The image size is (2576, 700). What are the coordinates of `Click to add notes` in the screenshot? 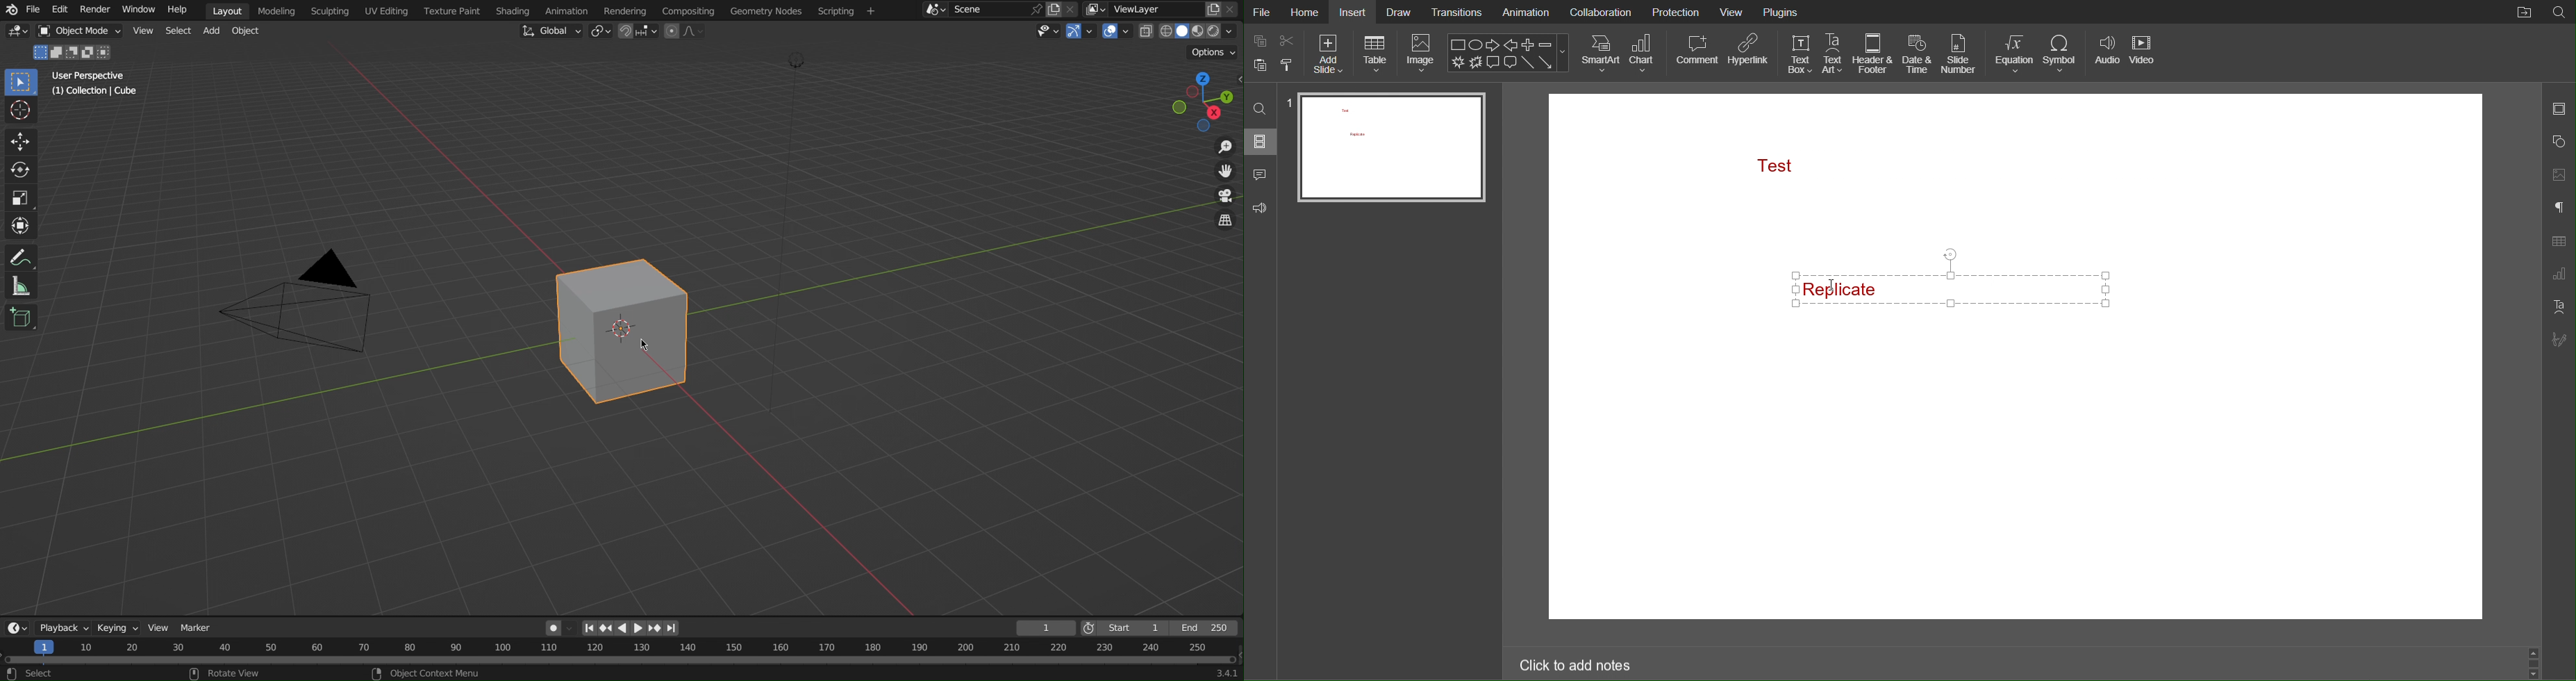 It's located at (1574, 666).